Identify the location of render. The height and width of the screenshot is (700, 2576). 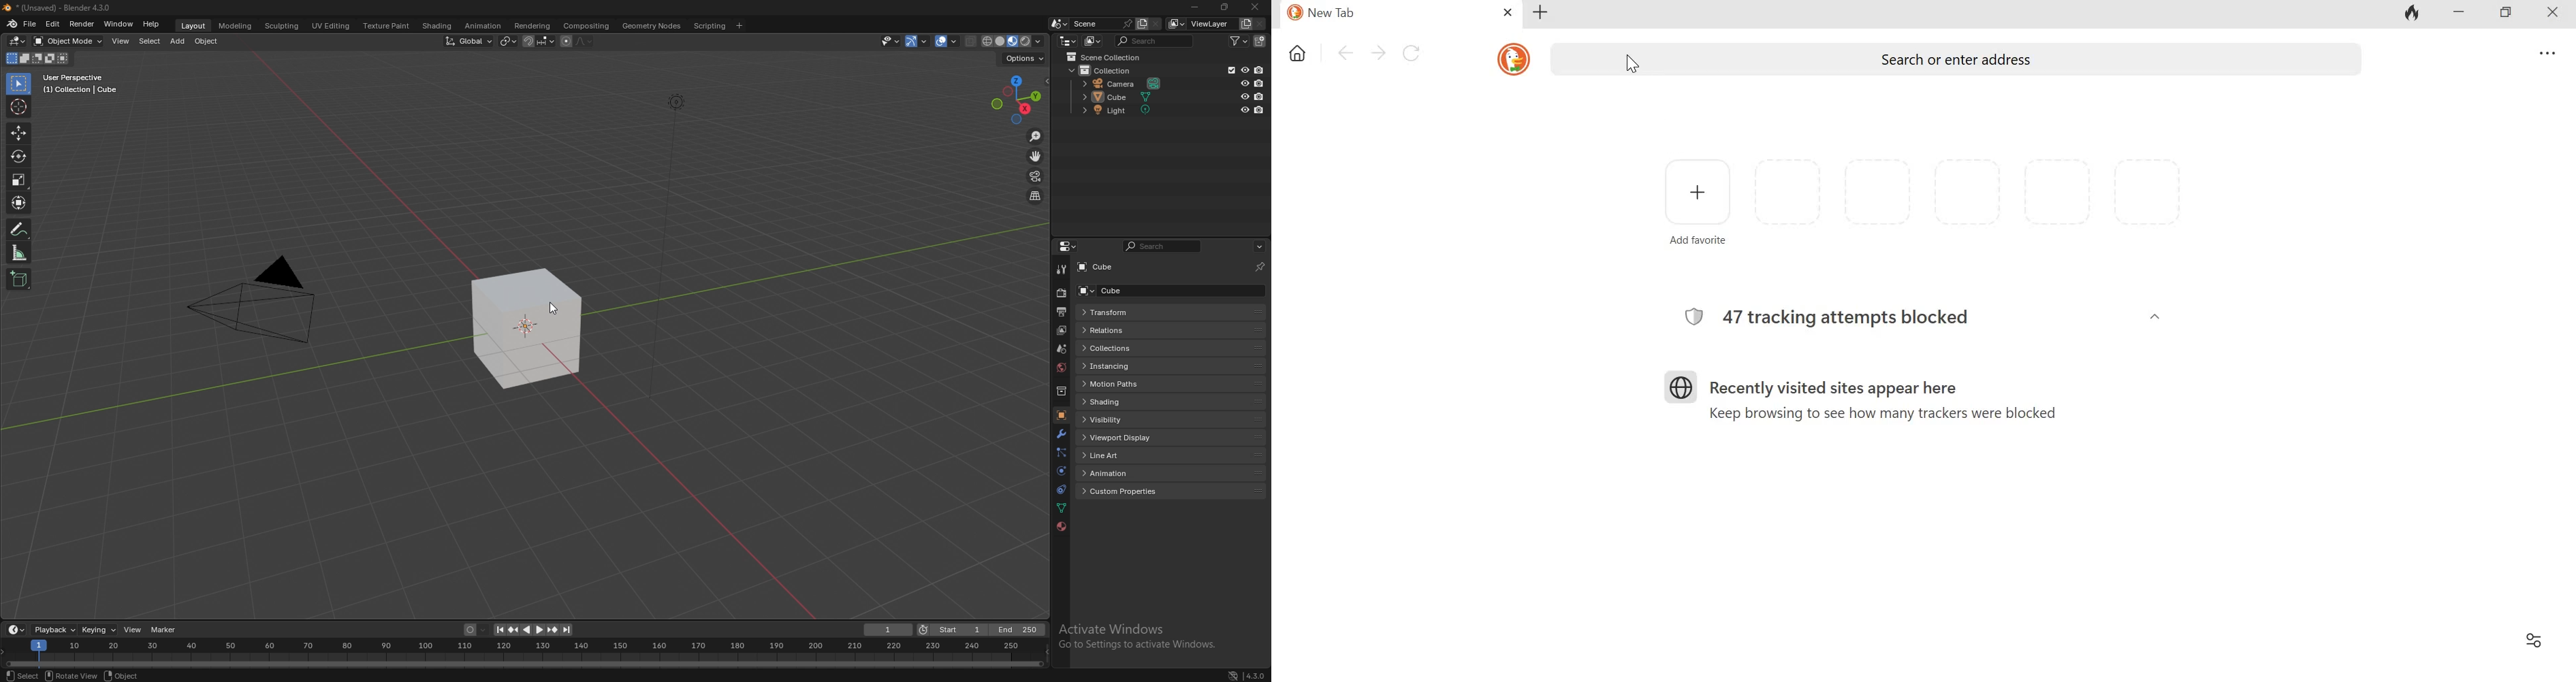
(1061, 294).